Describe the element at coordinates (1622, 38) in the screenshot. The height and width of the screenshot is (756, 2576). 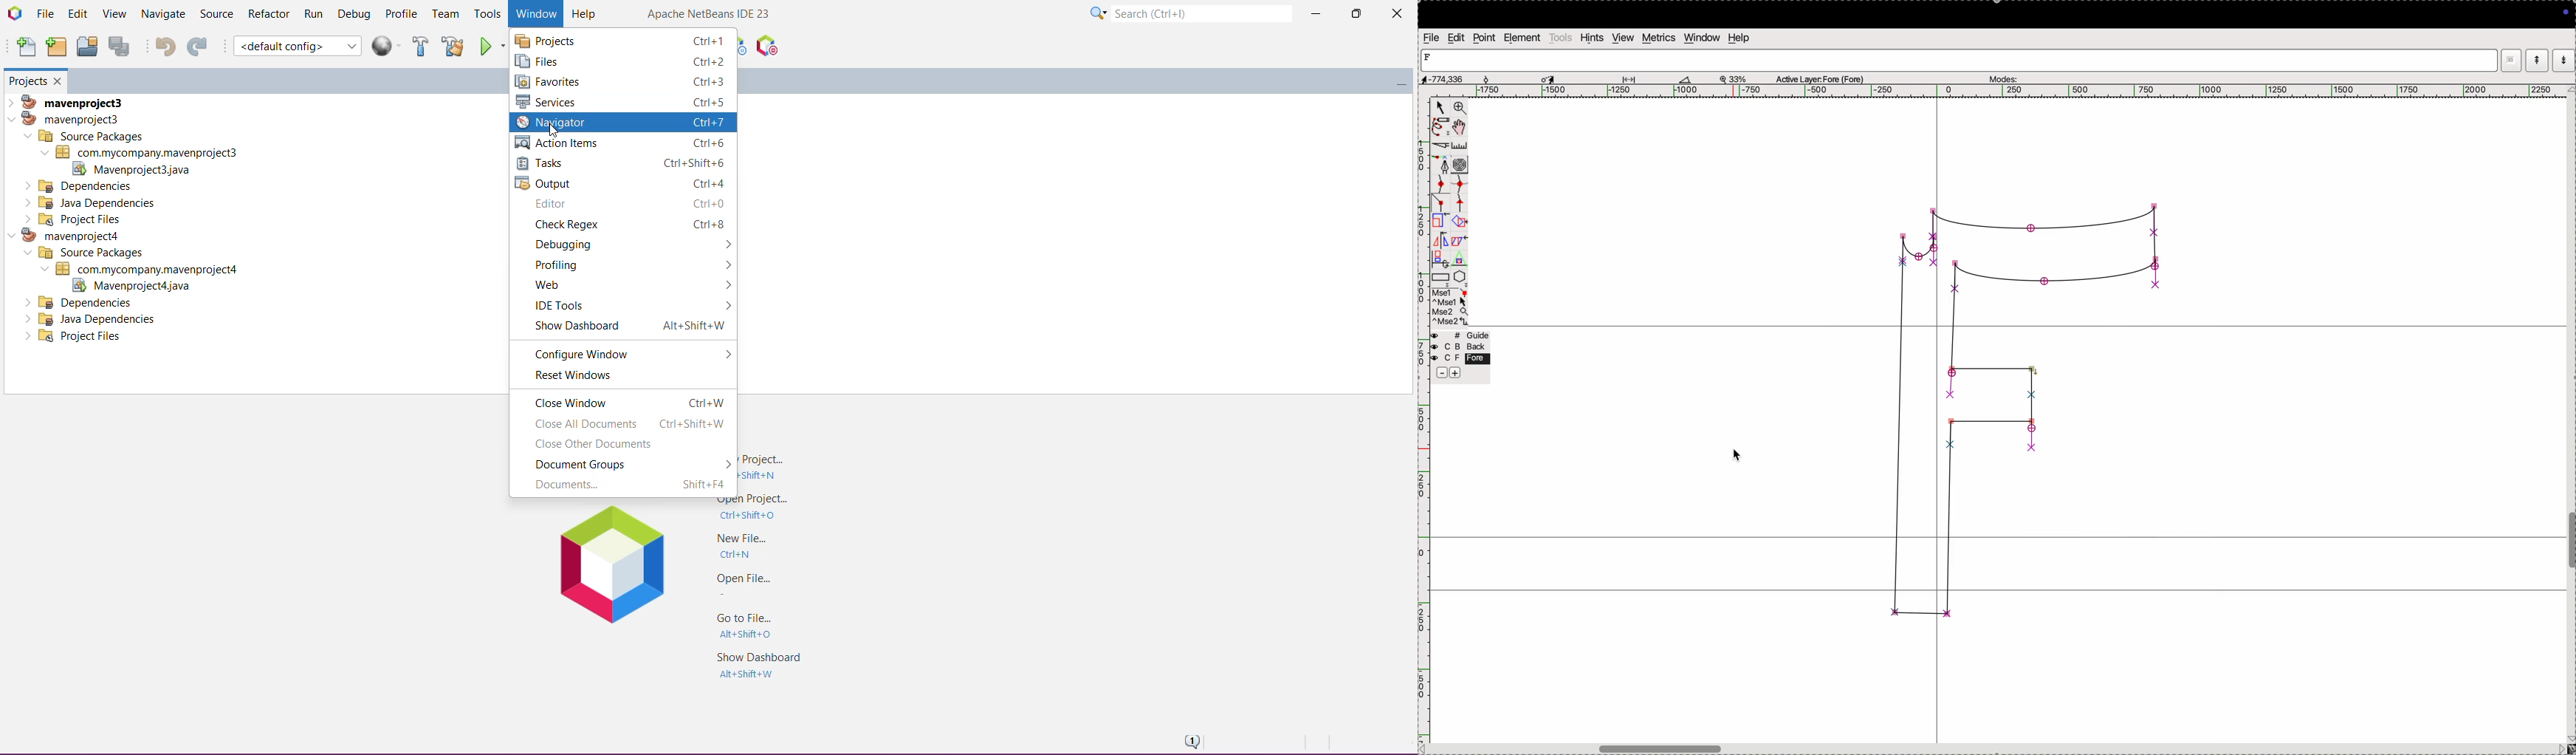
I see `view` at that location.